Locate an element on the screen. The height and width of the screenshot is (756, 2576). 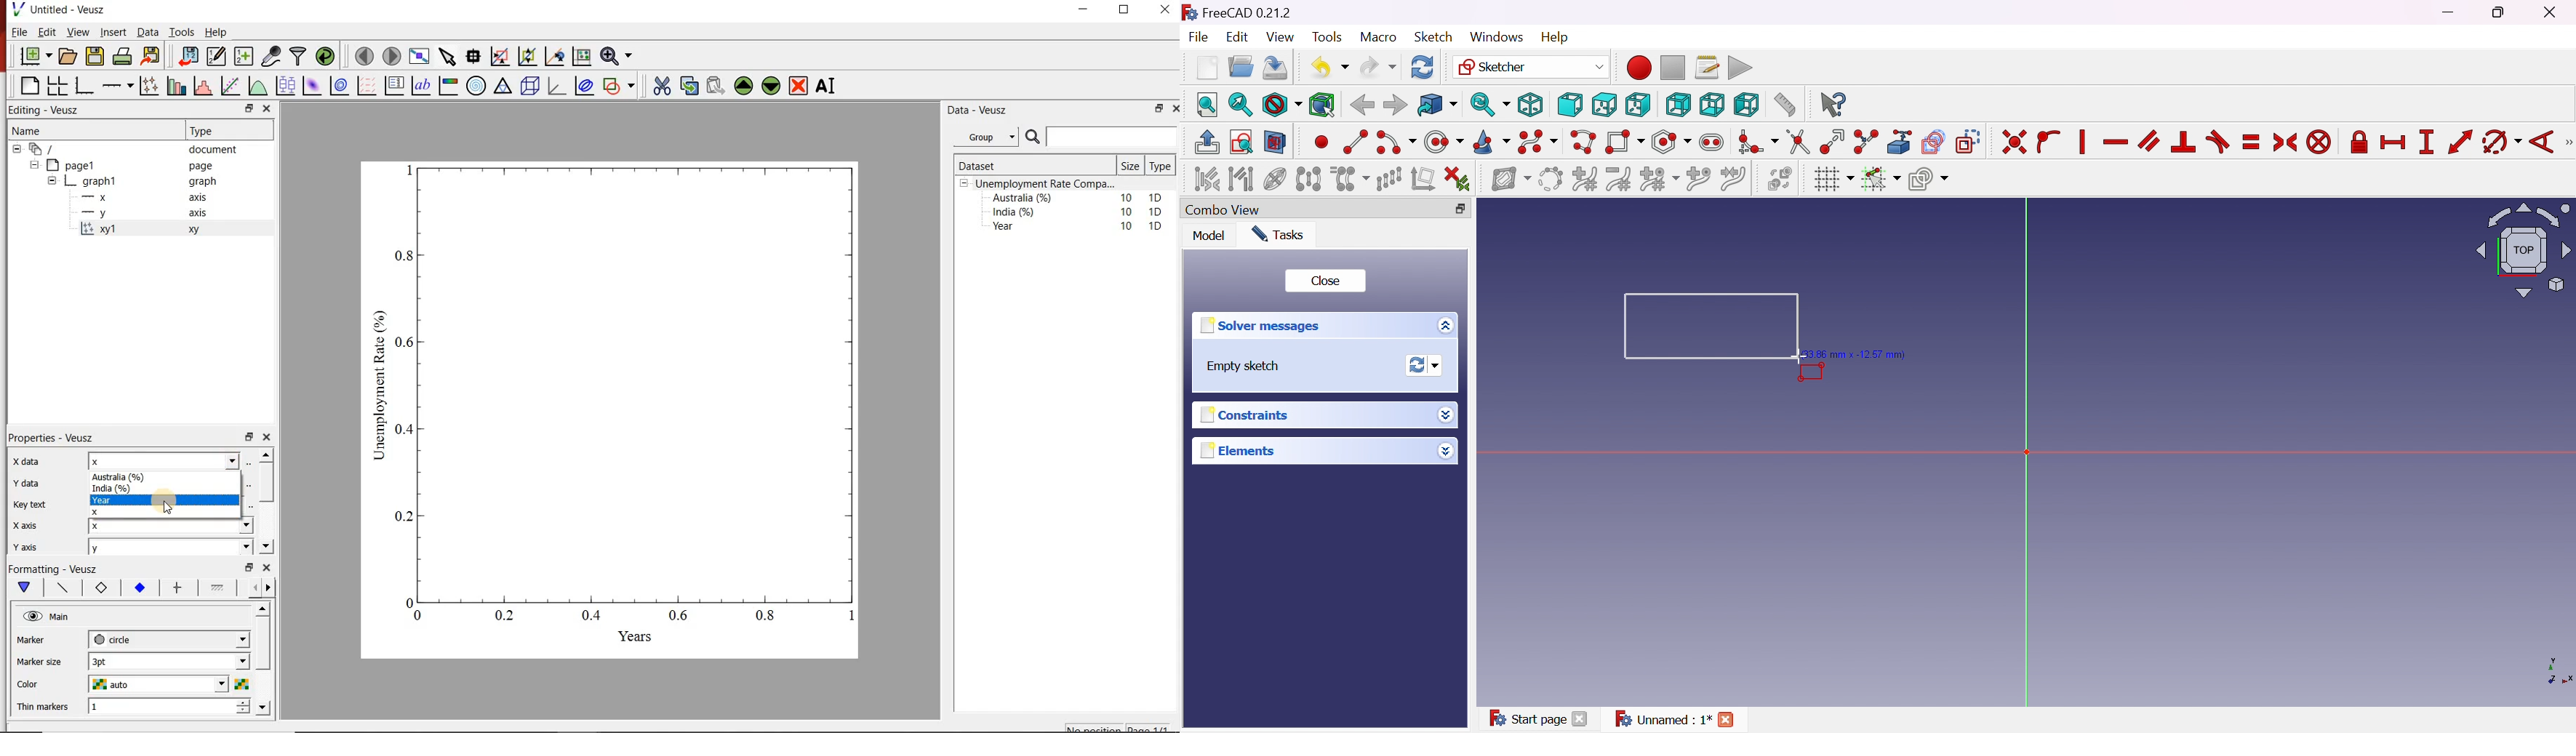
import document is located at coordinates (190, 55).